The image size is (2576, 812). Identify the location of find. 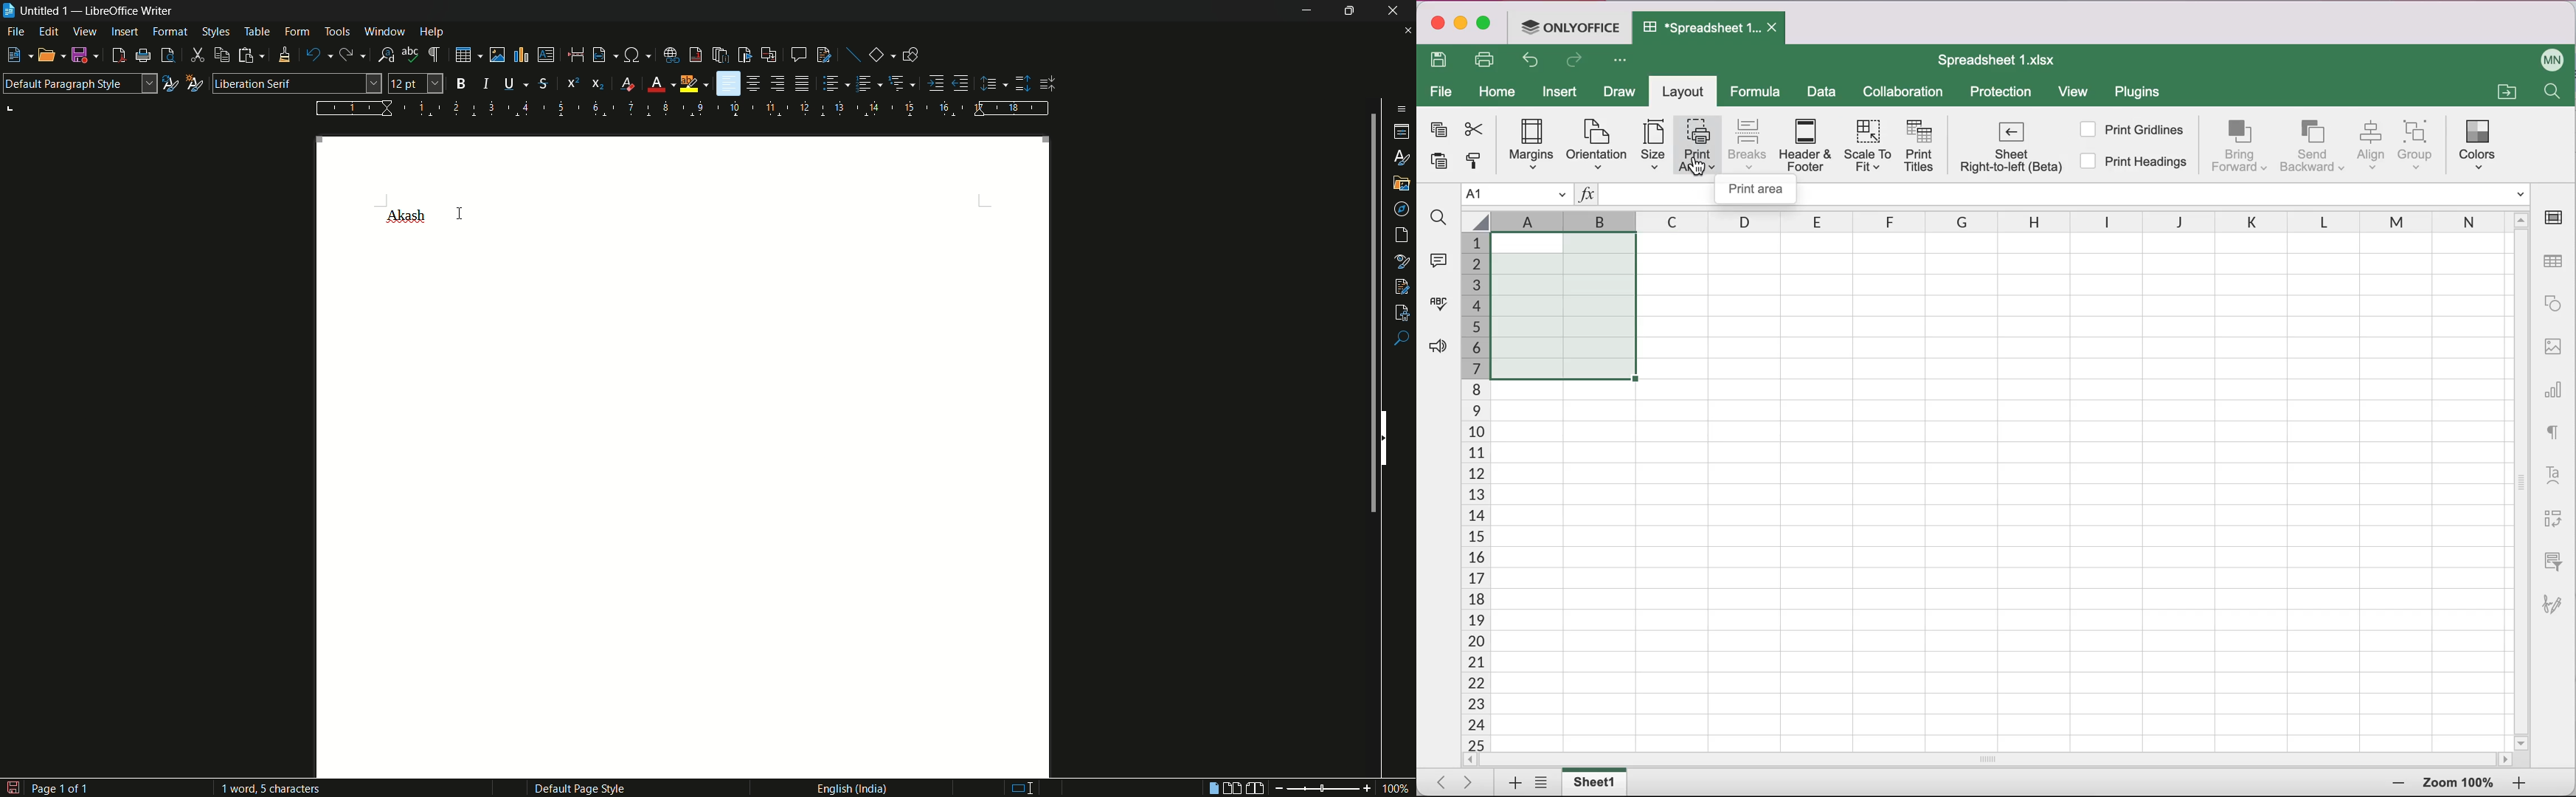
(1402, 339).